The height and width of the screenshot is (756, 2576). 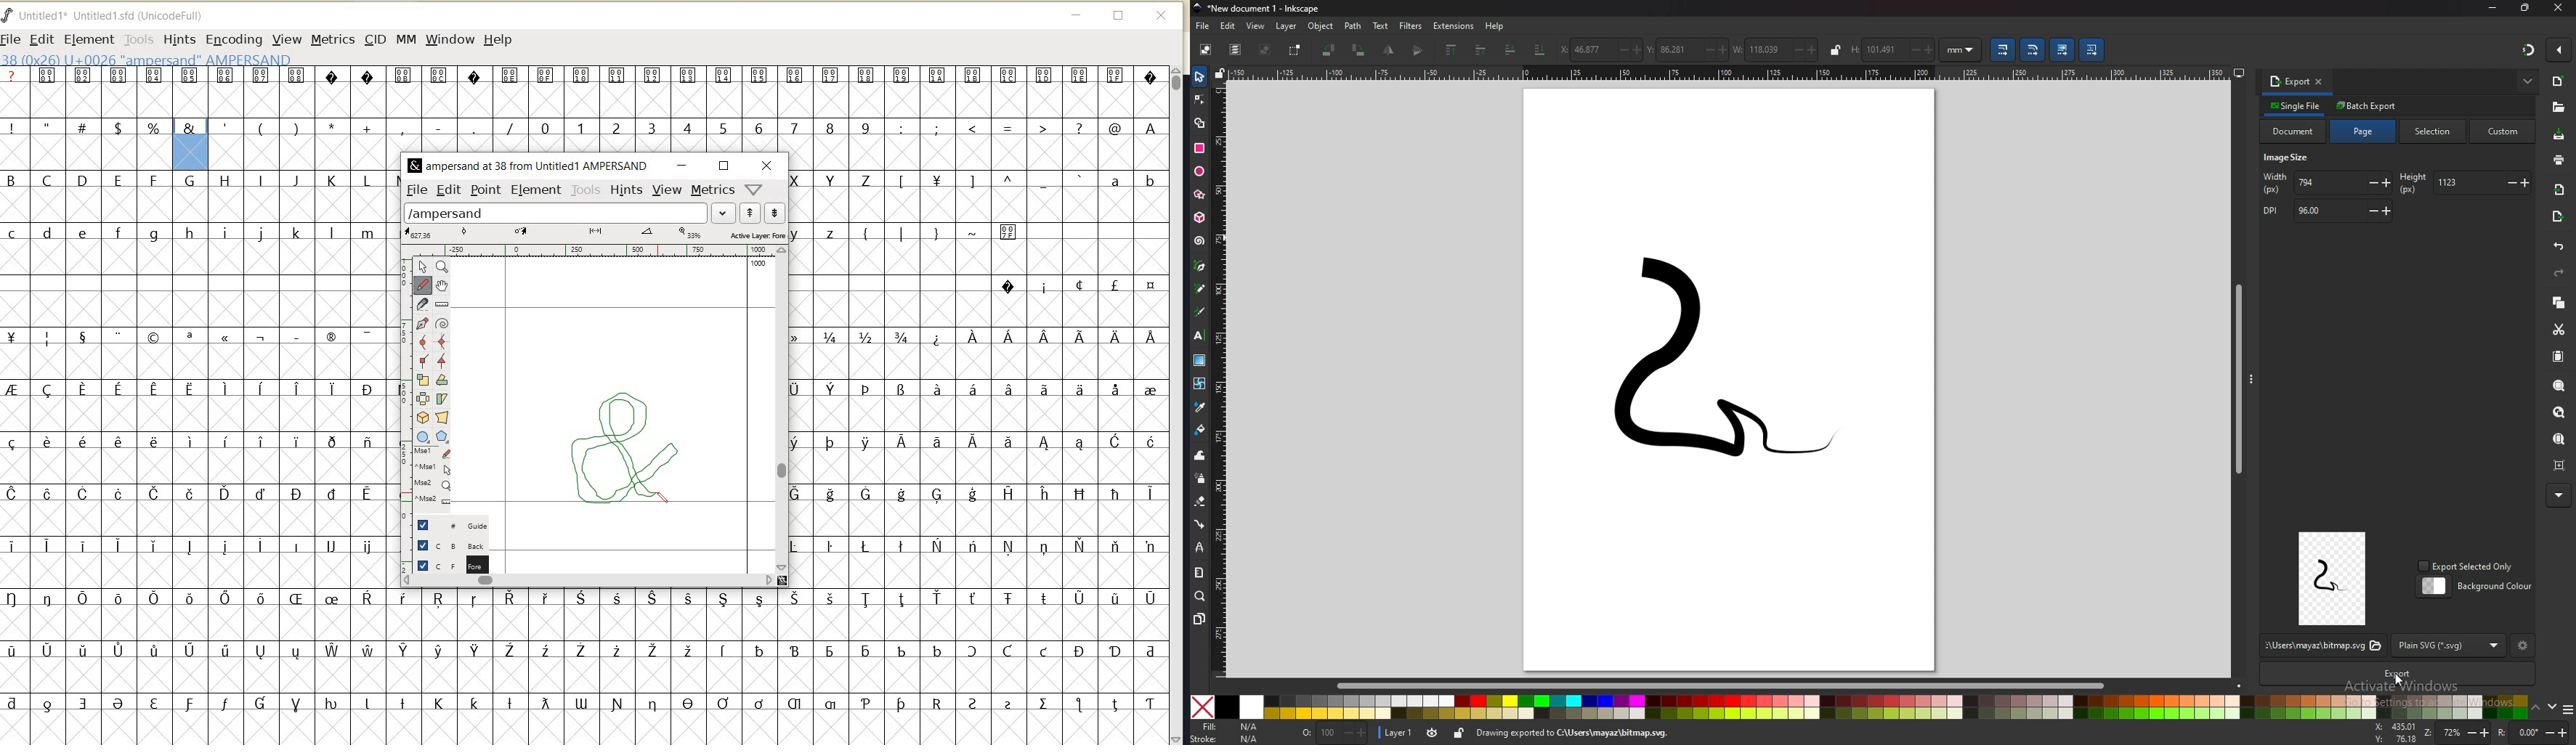 I want to click on close, so click(x=1162, y=15).